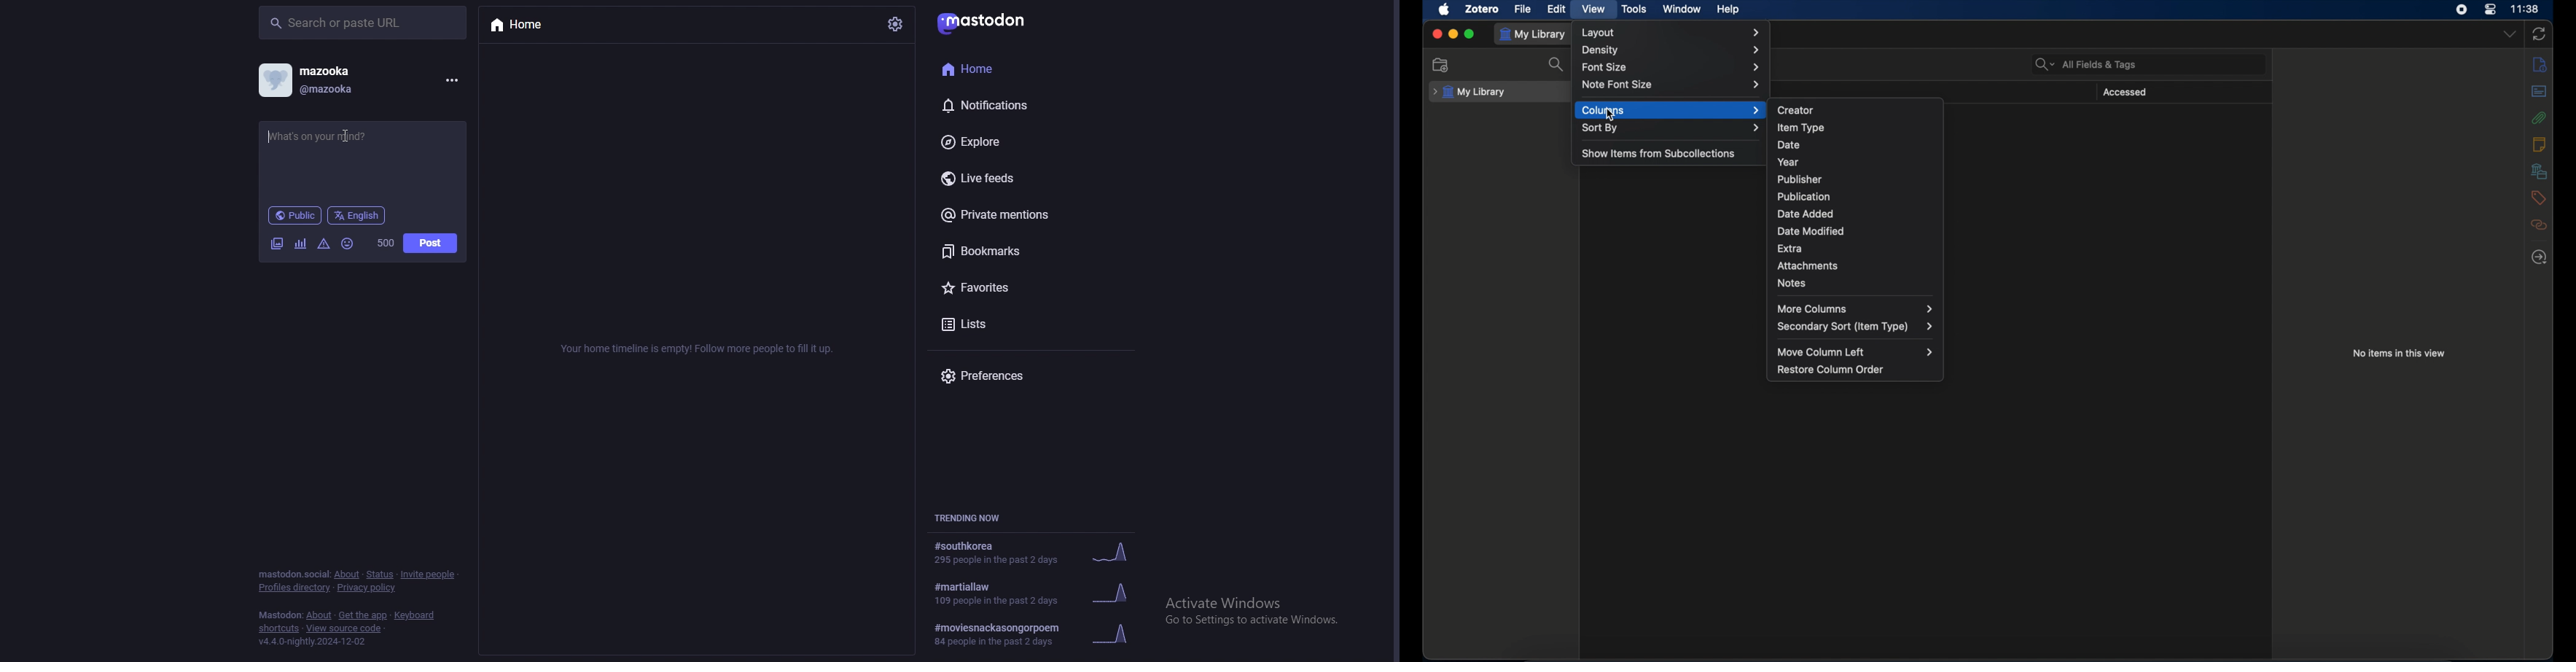  Describe the element at coordinates (1004, 253) in the screenshot. I see `bookmarks` at that location.